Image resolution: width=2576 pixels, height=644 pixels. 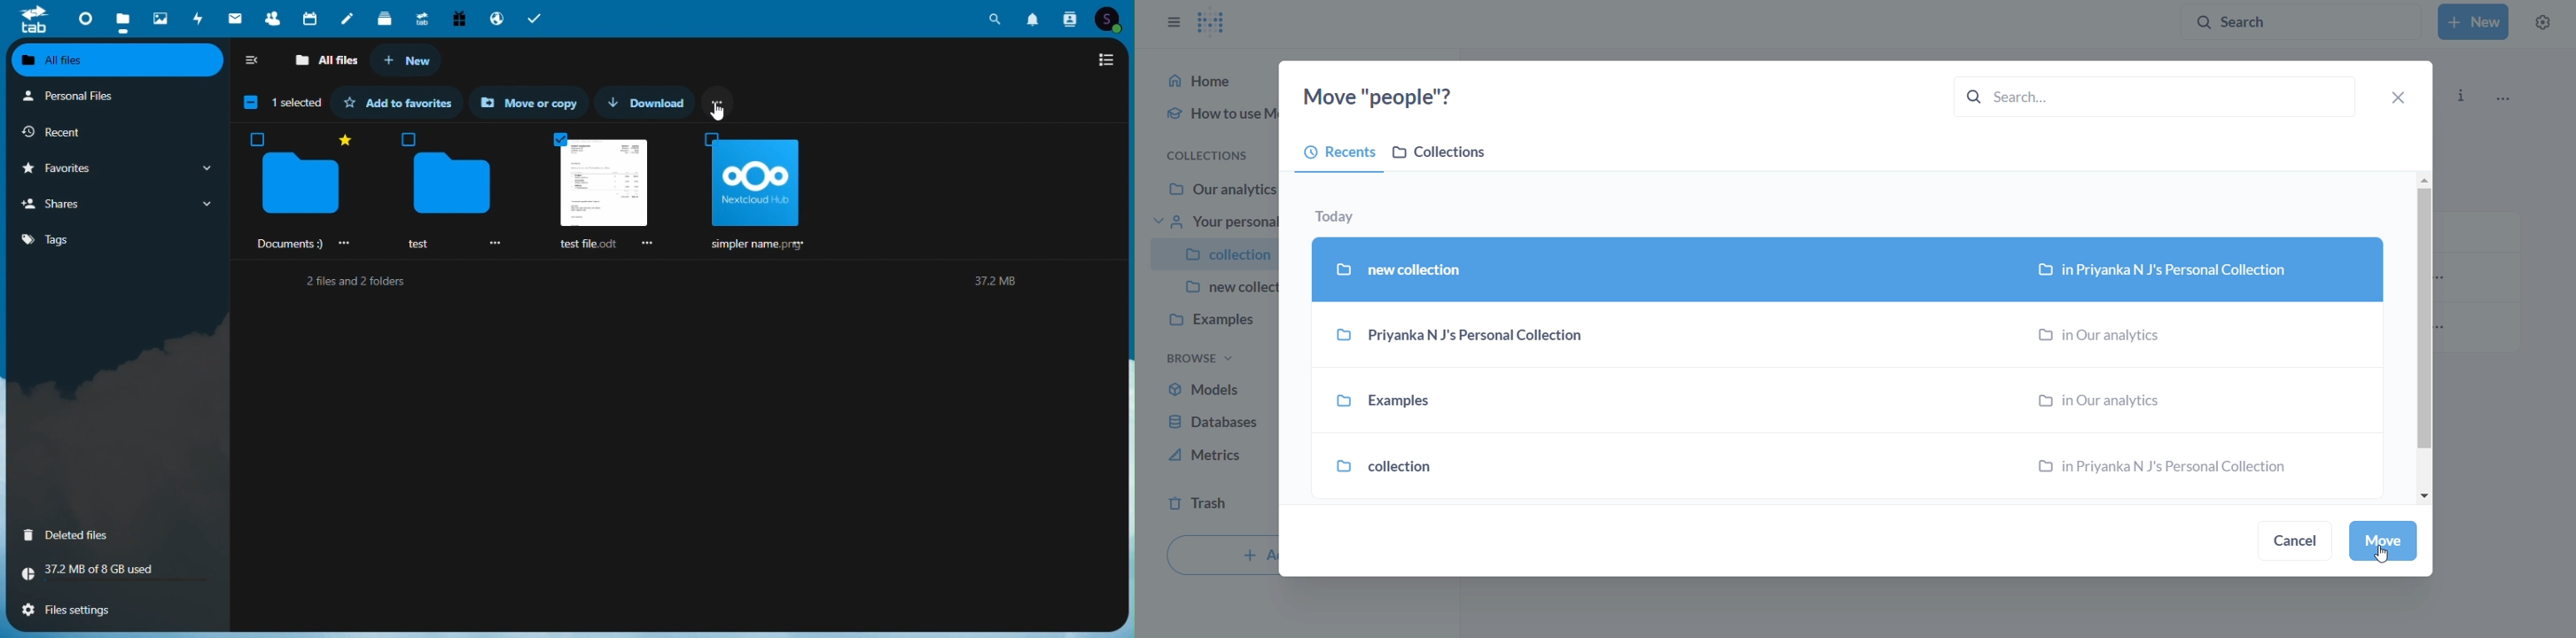 What do you see at coordinates (2549, 18) in the screenshot?
I see `settings` at bounding box center [2549, 18].